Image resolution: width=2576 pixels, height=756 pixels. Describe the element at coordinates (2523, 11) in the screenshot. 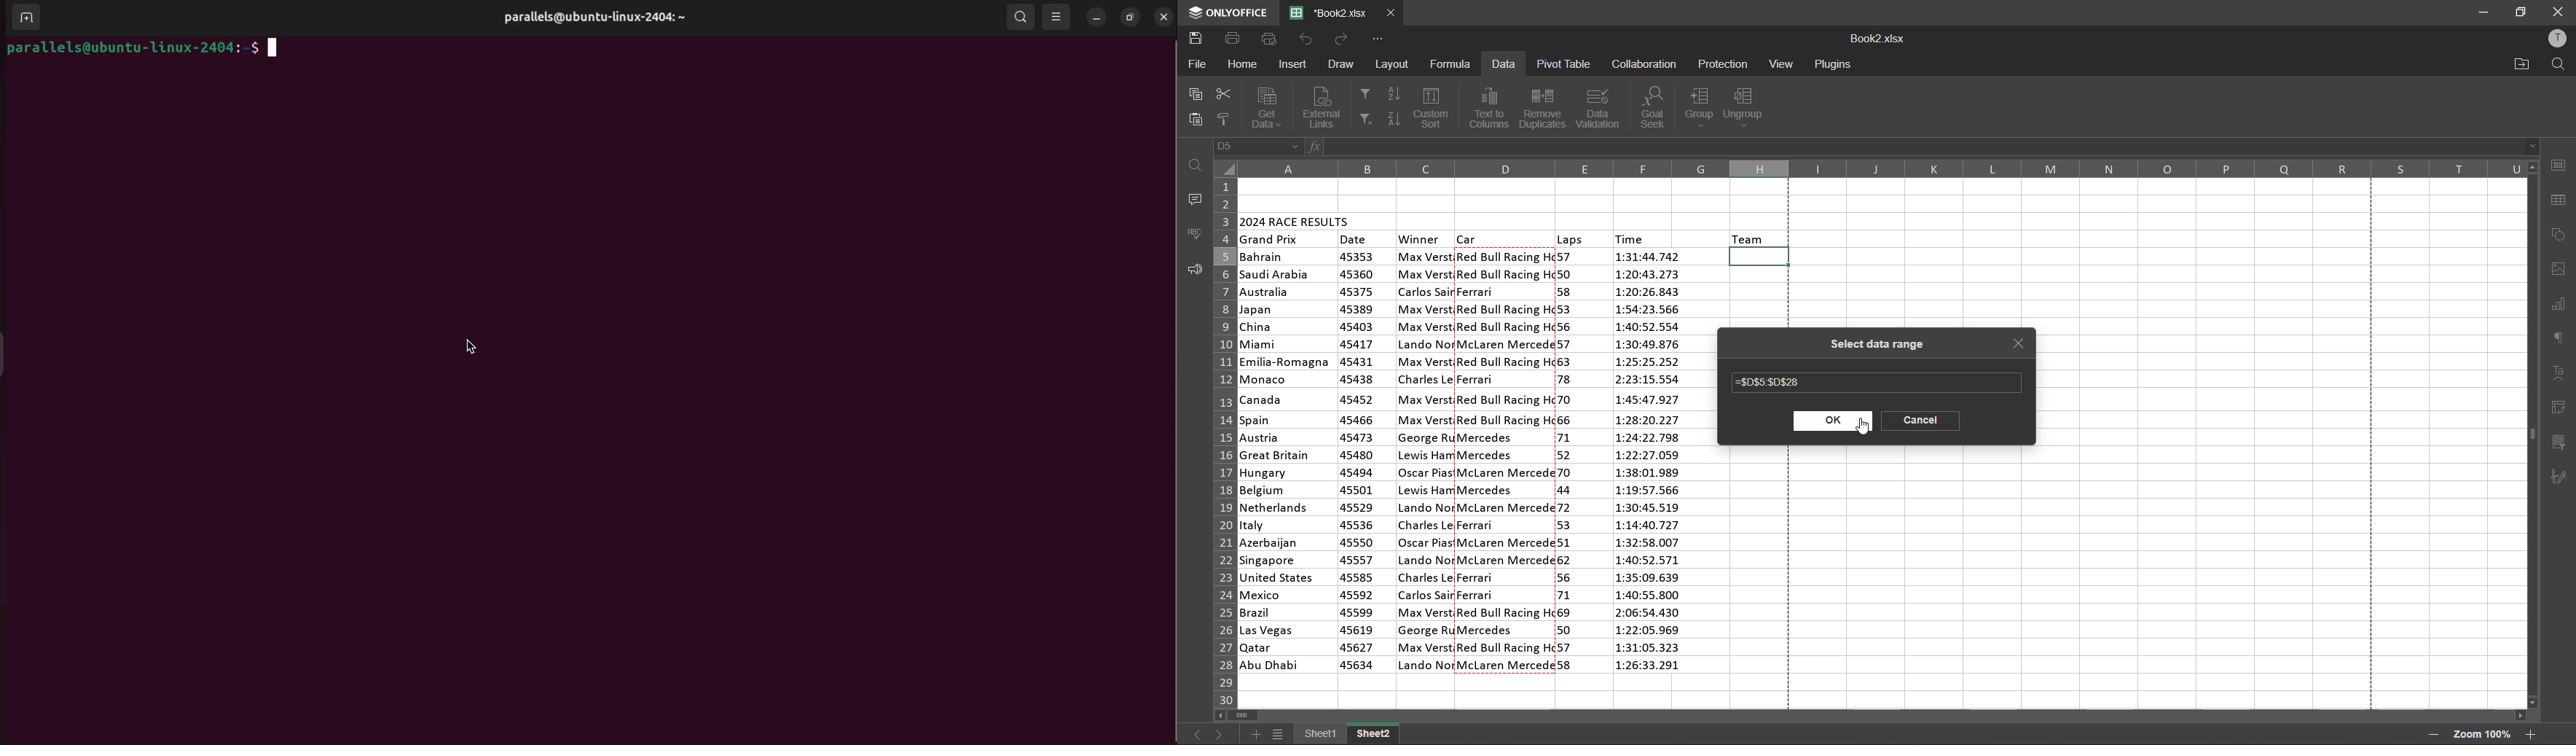

I see `maximize` at that location.